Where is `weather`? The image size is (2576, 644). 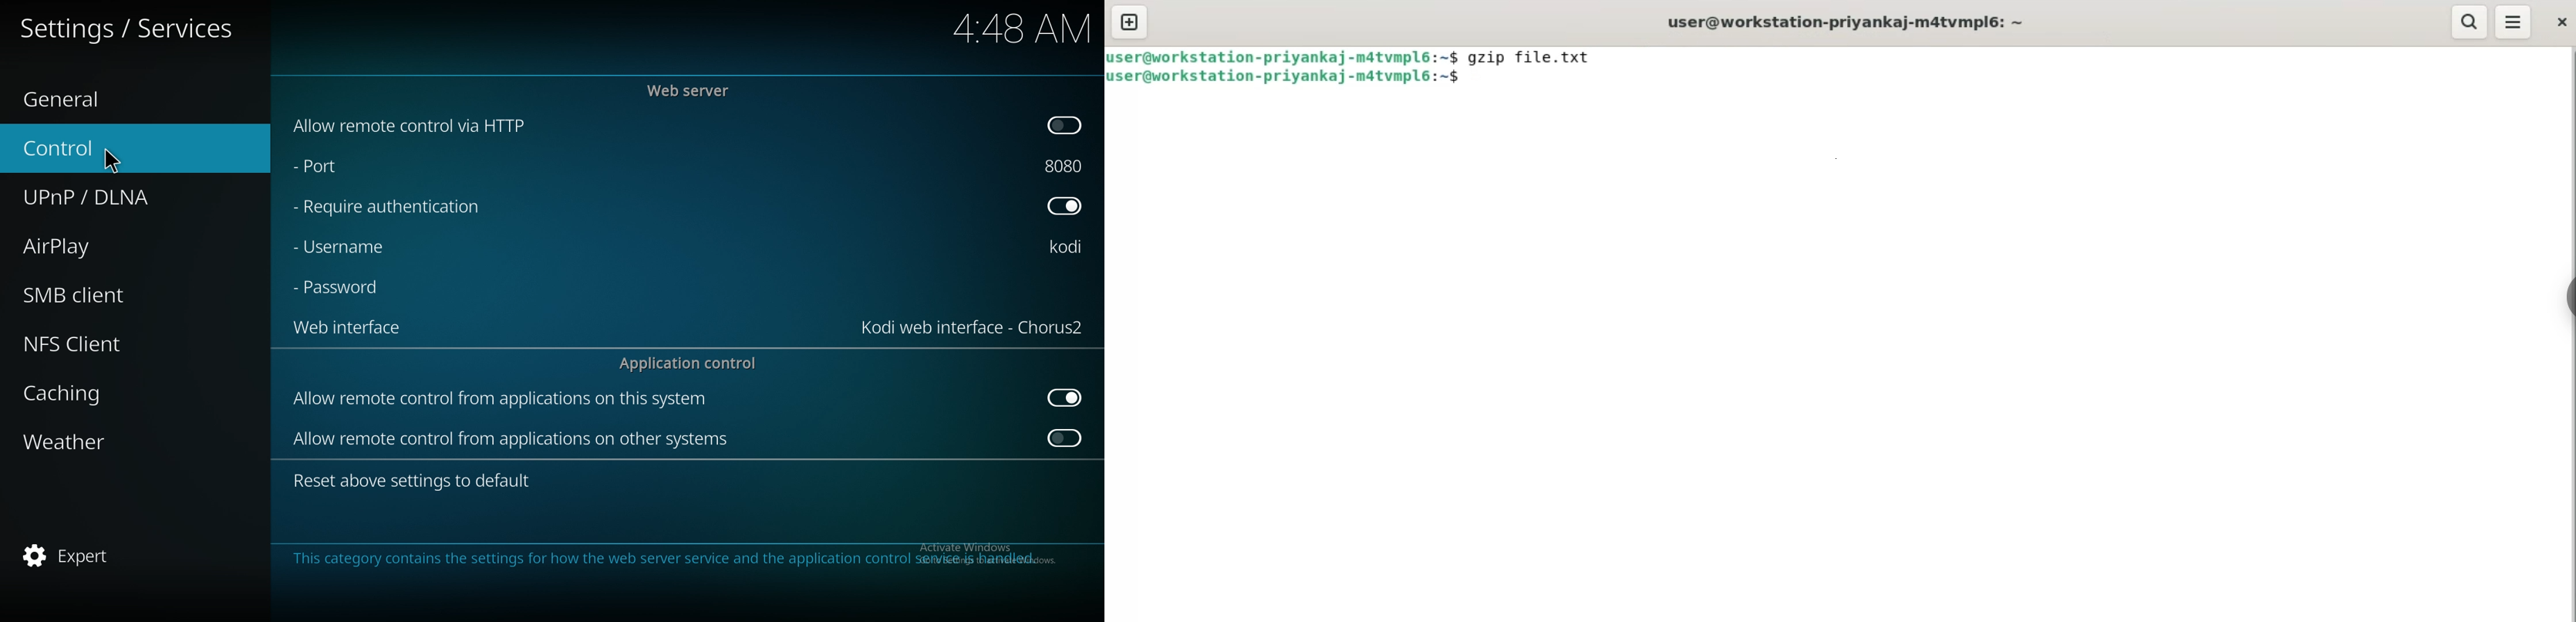 weather is located at coordinates (89, 442).